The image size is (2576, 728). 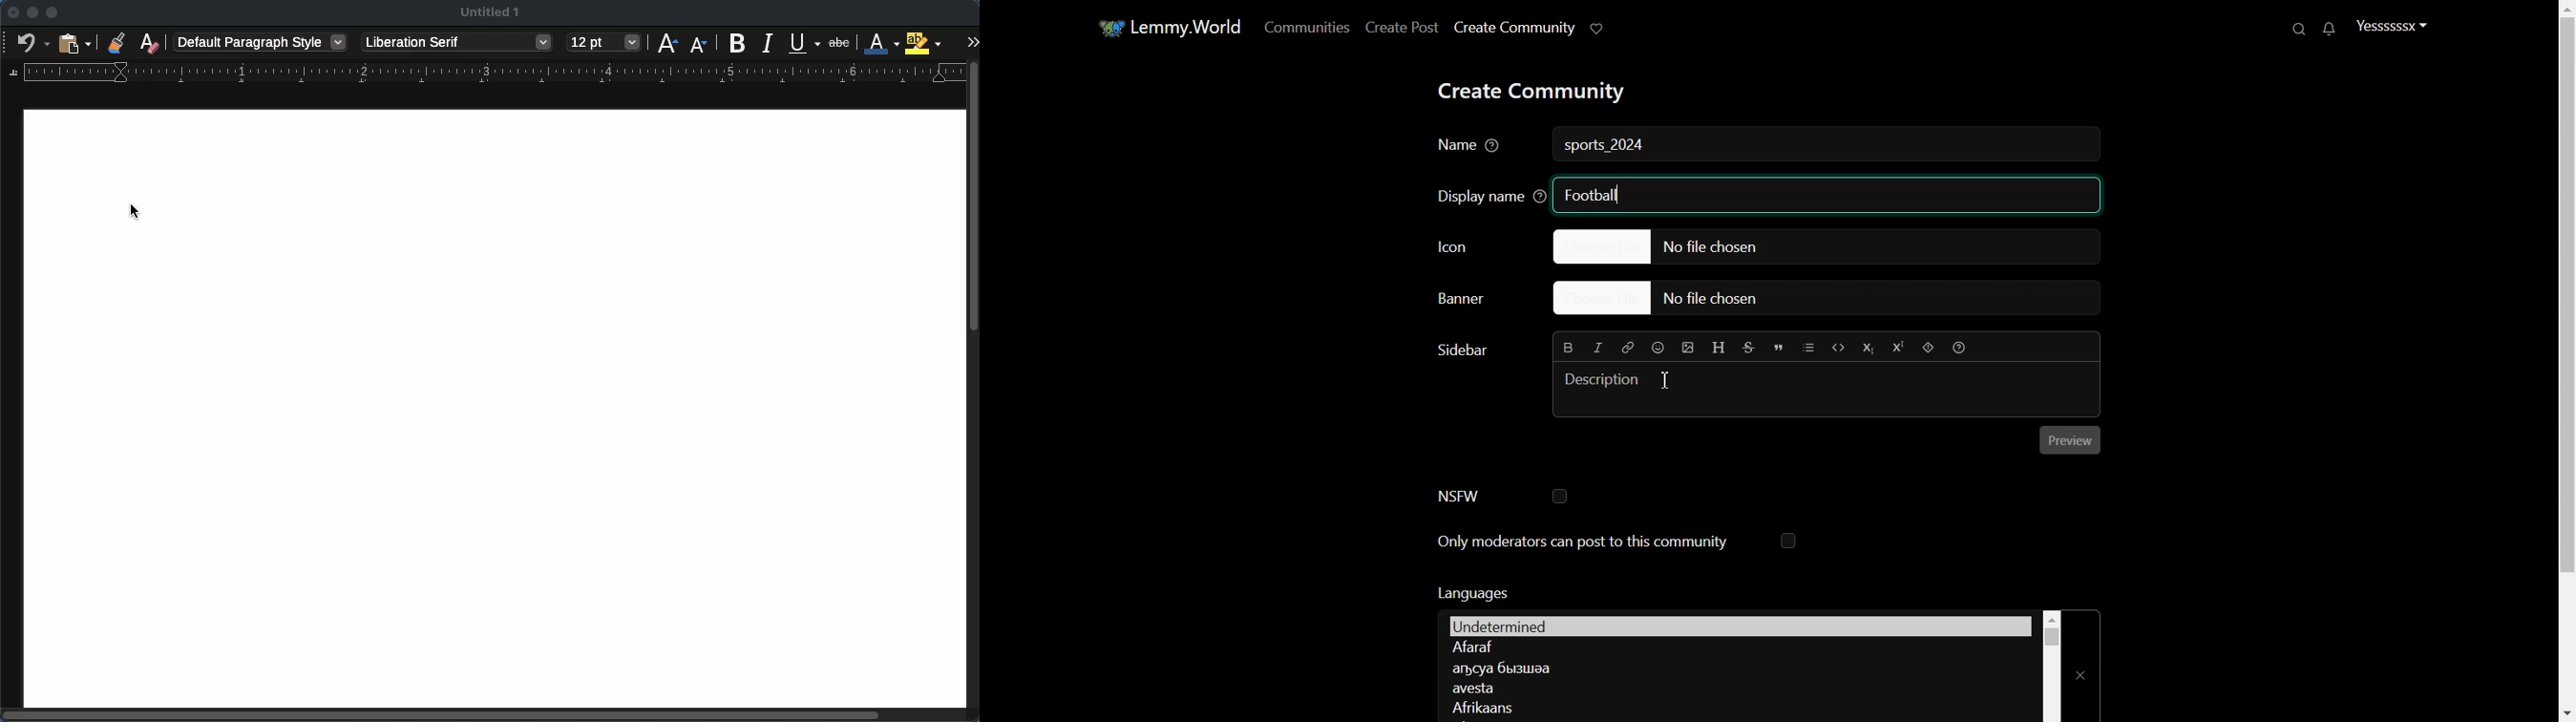 I want to click on underline, so click(x=804, y=40).